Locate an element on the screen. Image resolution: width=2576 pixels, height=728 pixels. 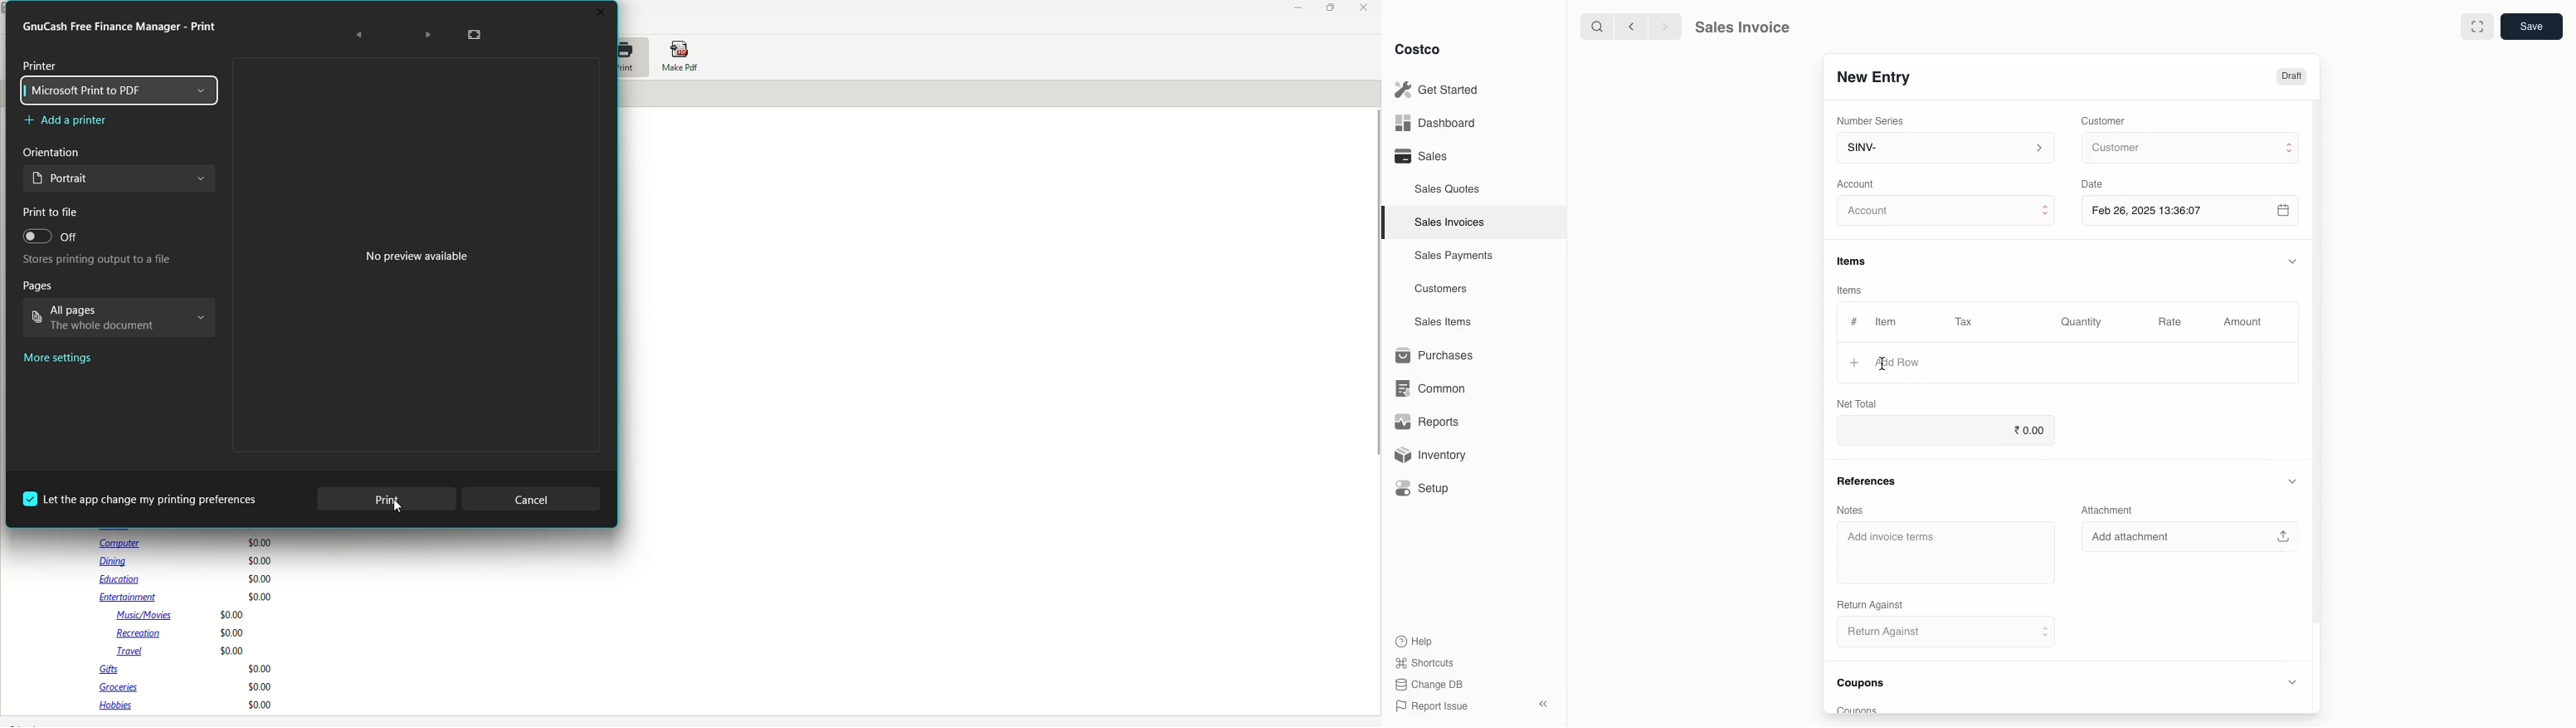
Sales is located at coordinates (1420, 156).